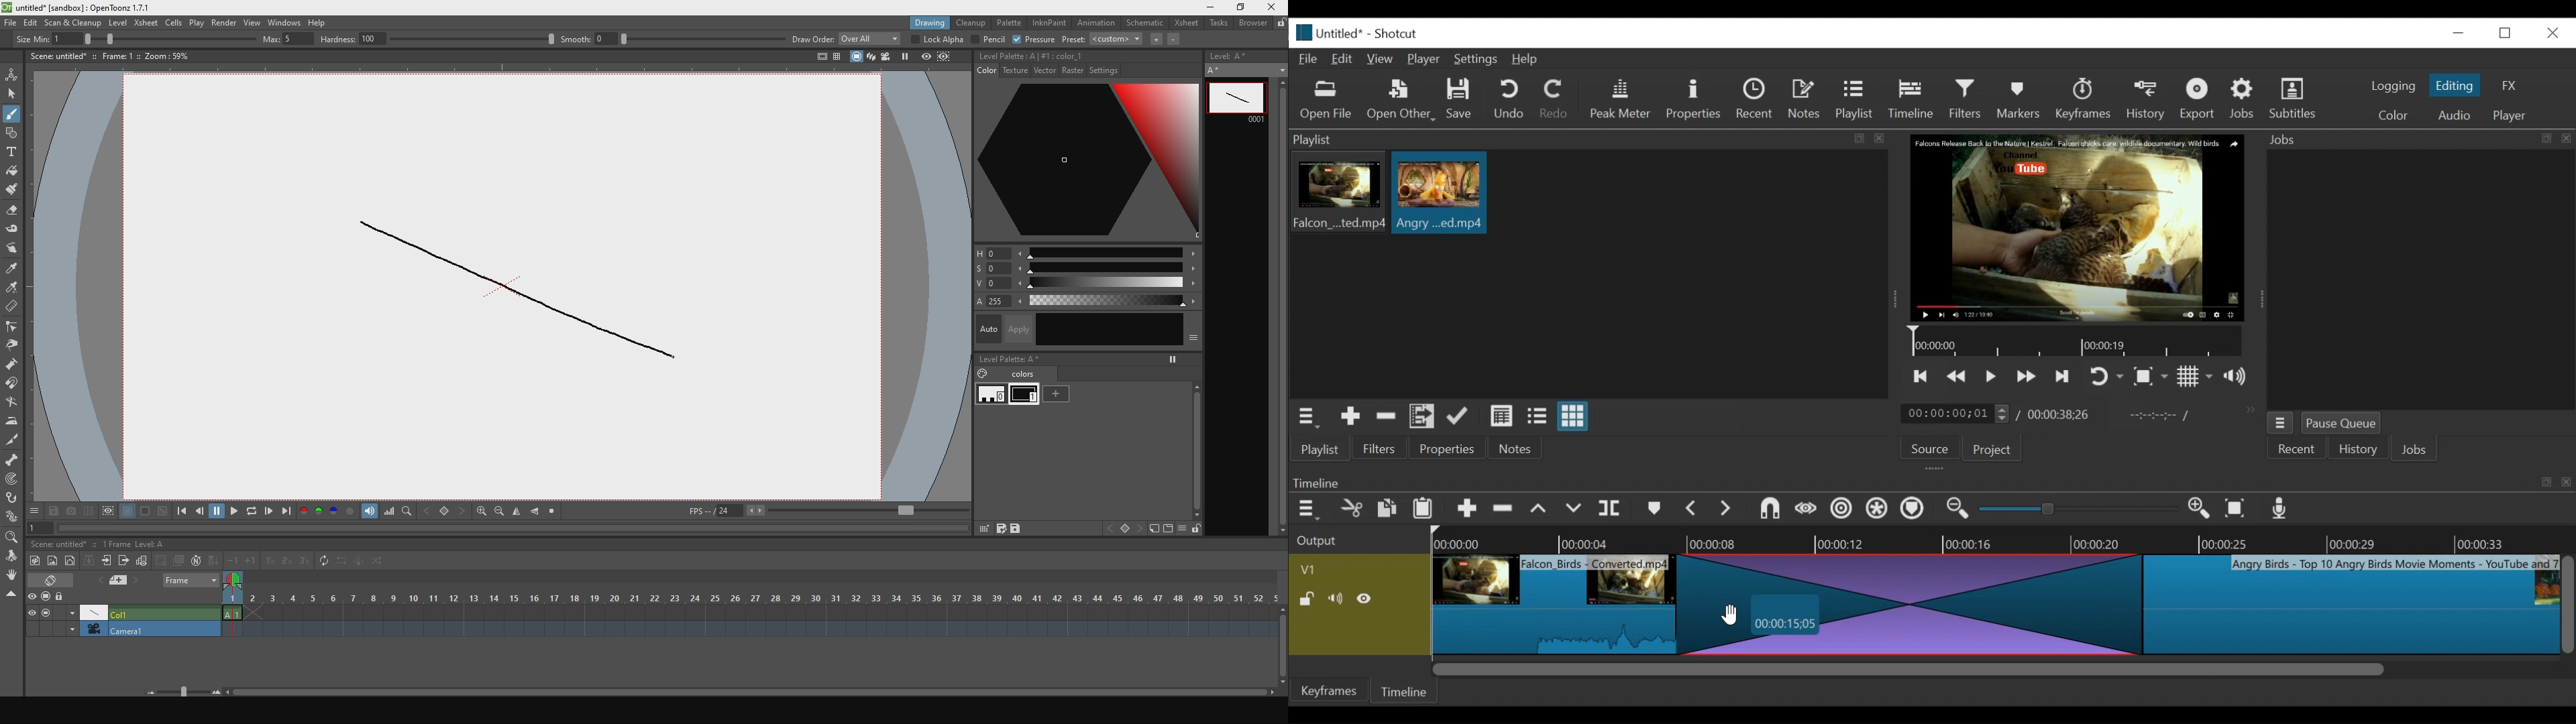 The height and width of the screenshot is (728, 2576). What do you see at coordinates (2280, 421) in the screenshot?
I see `jobs menu` at bounding box center [2280, 421].